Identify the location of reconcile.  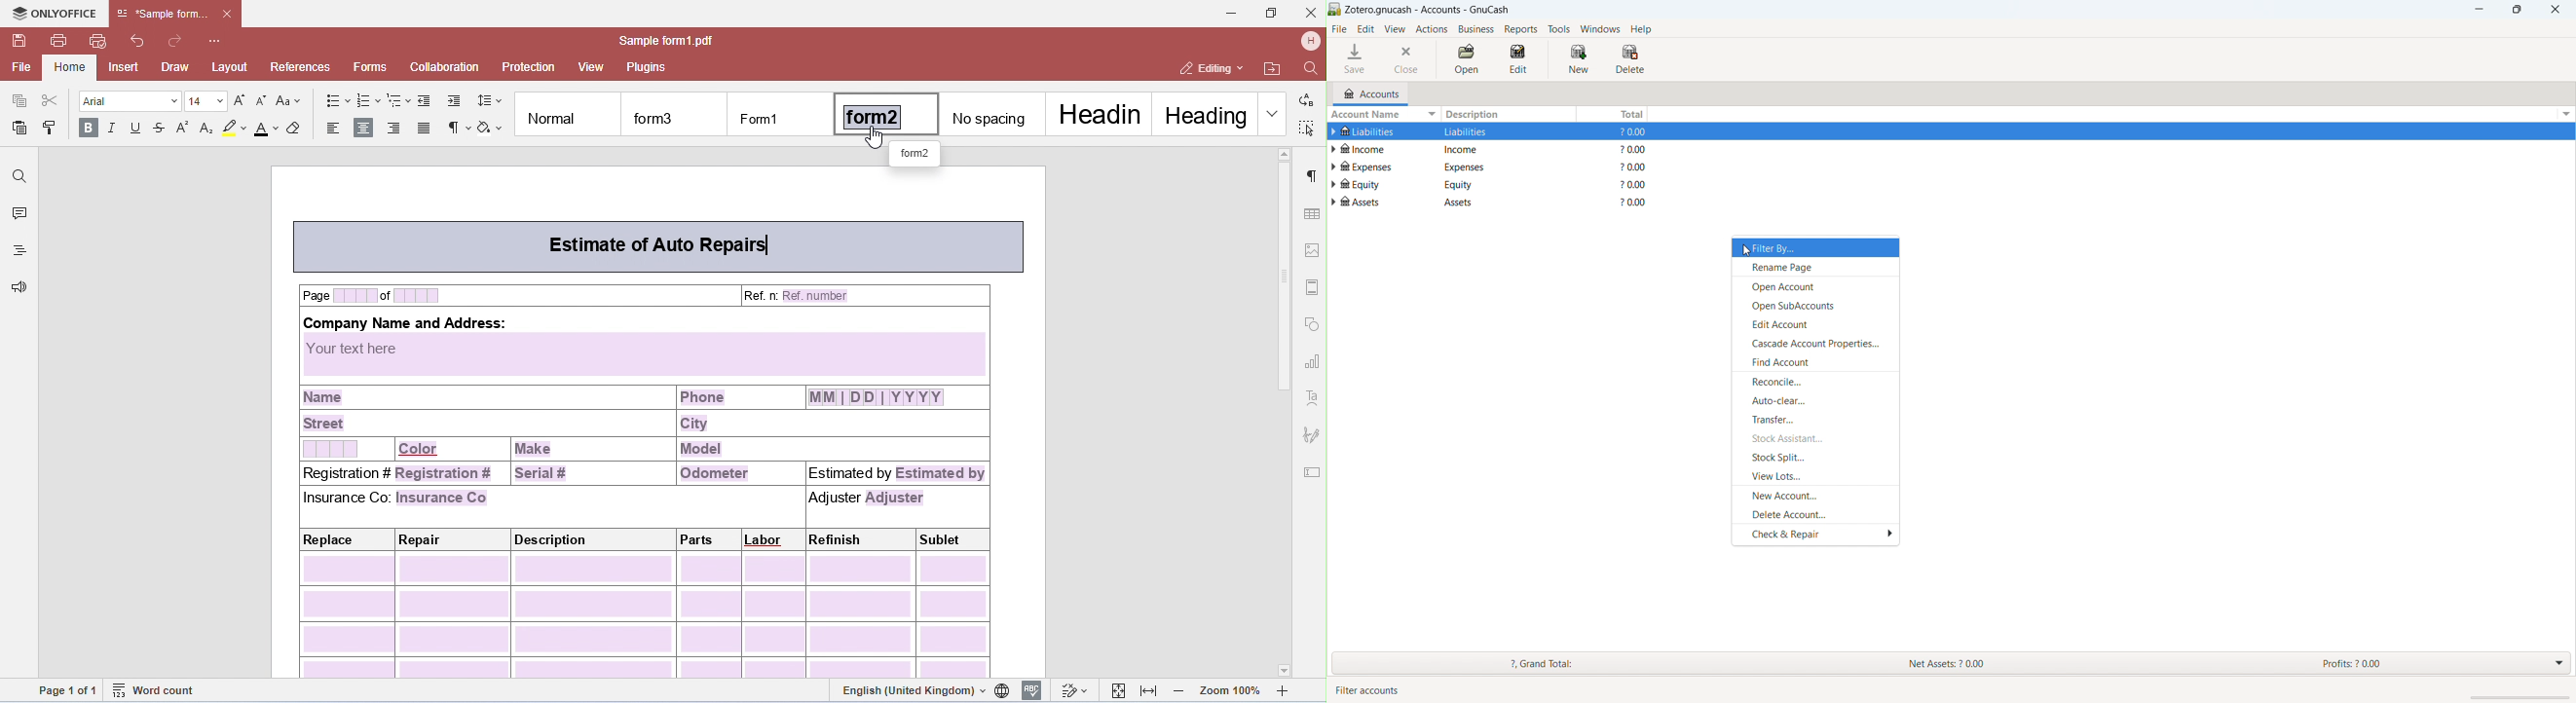
(1814, 381).